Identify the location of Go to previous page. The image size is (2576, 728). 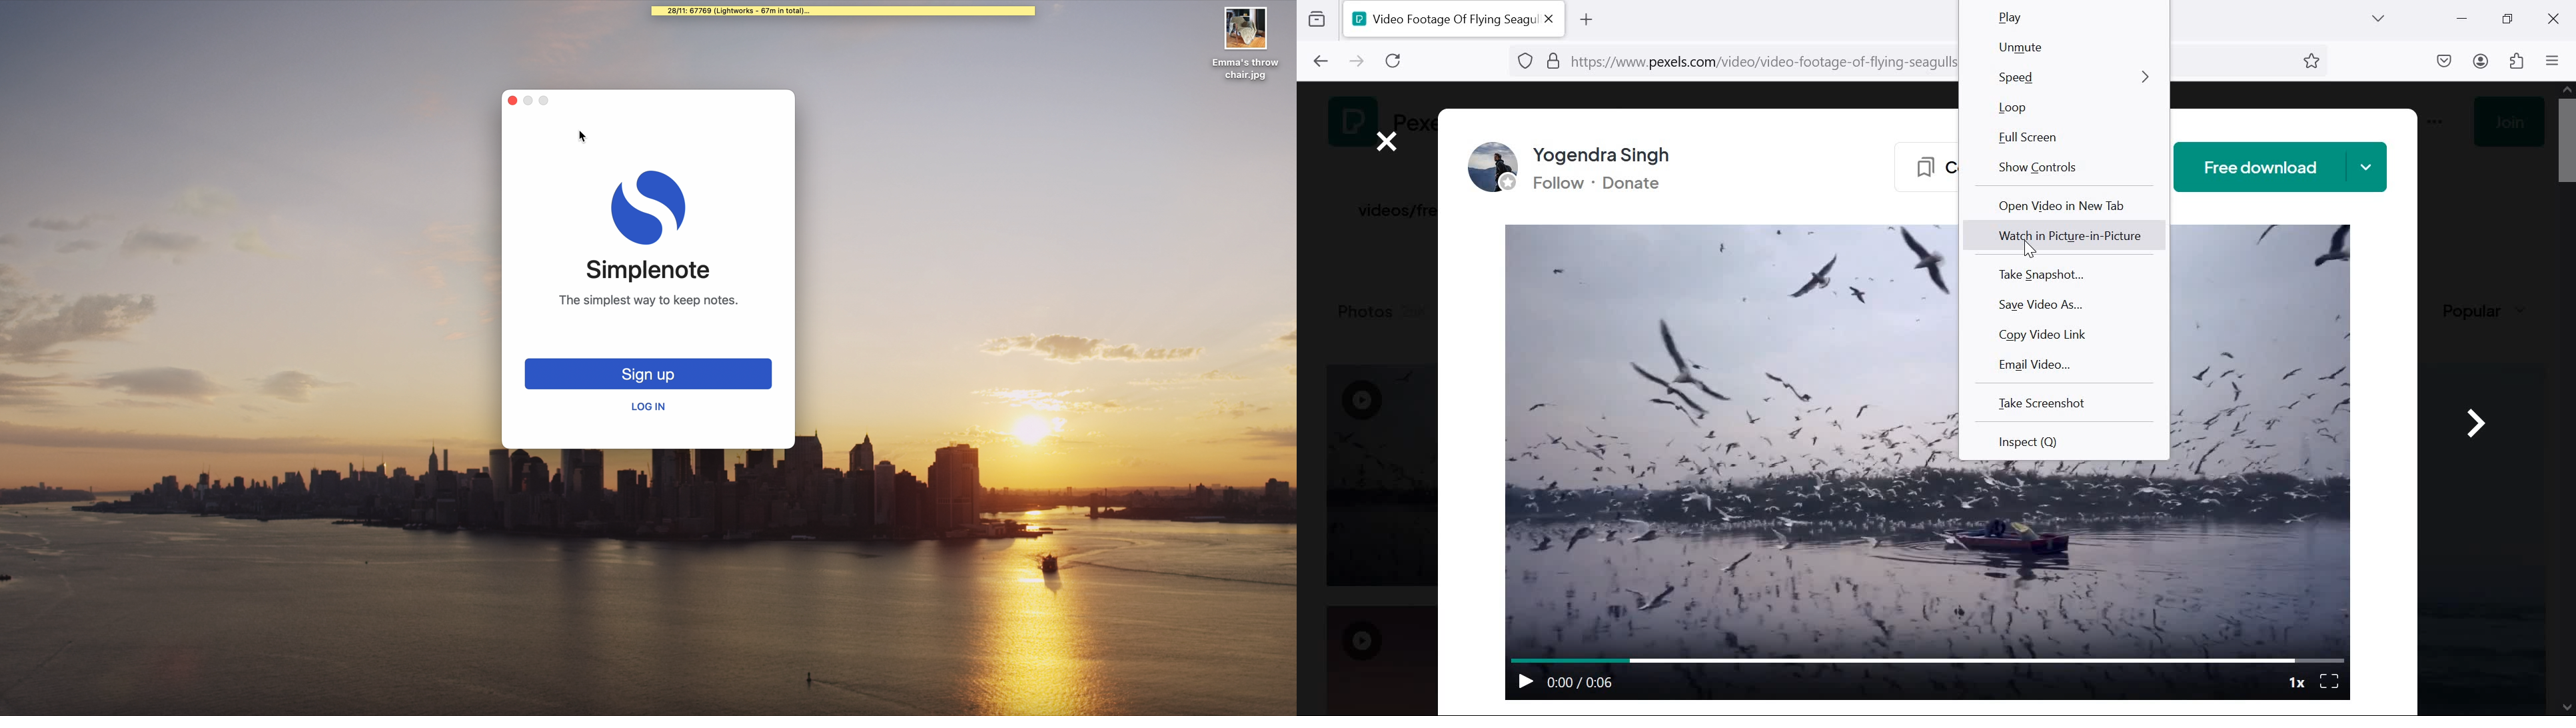
(1318, 59).